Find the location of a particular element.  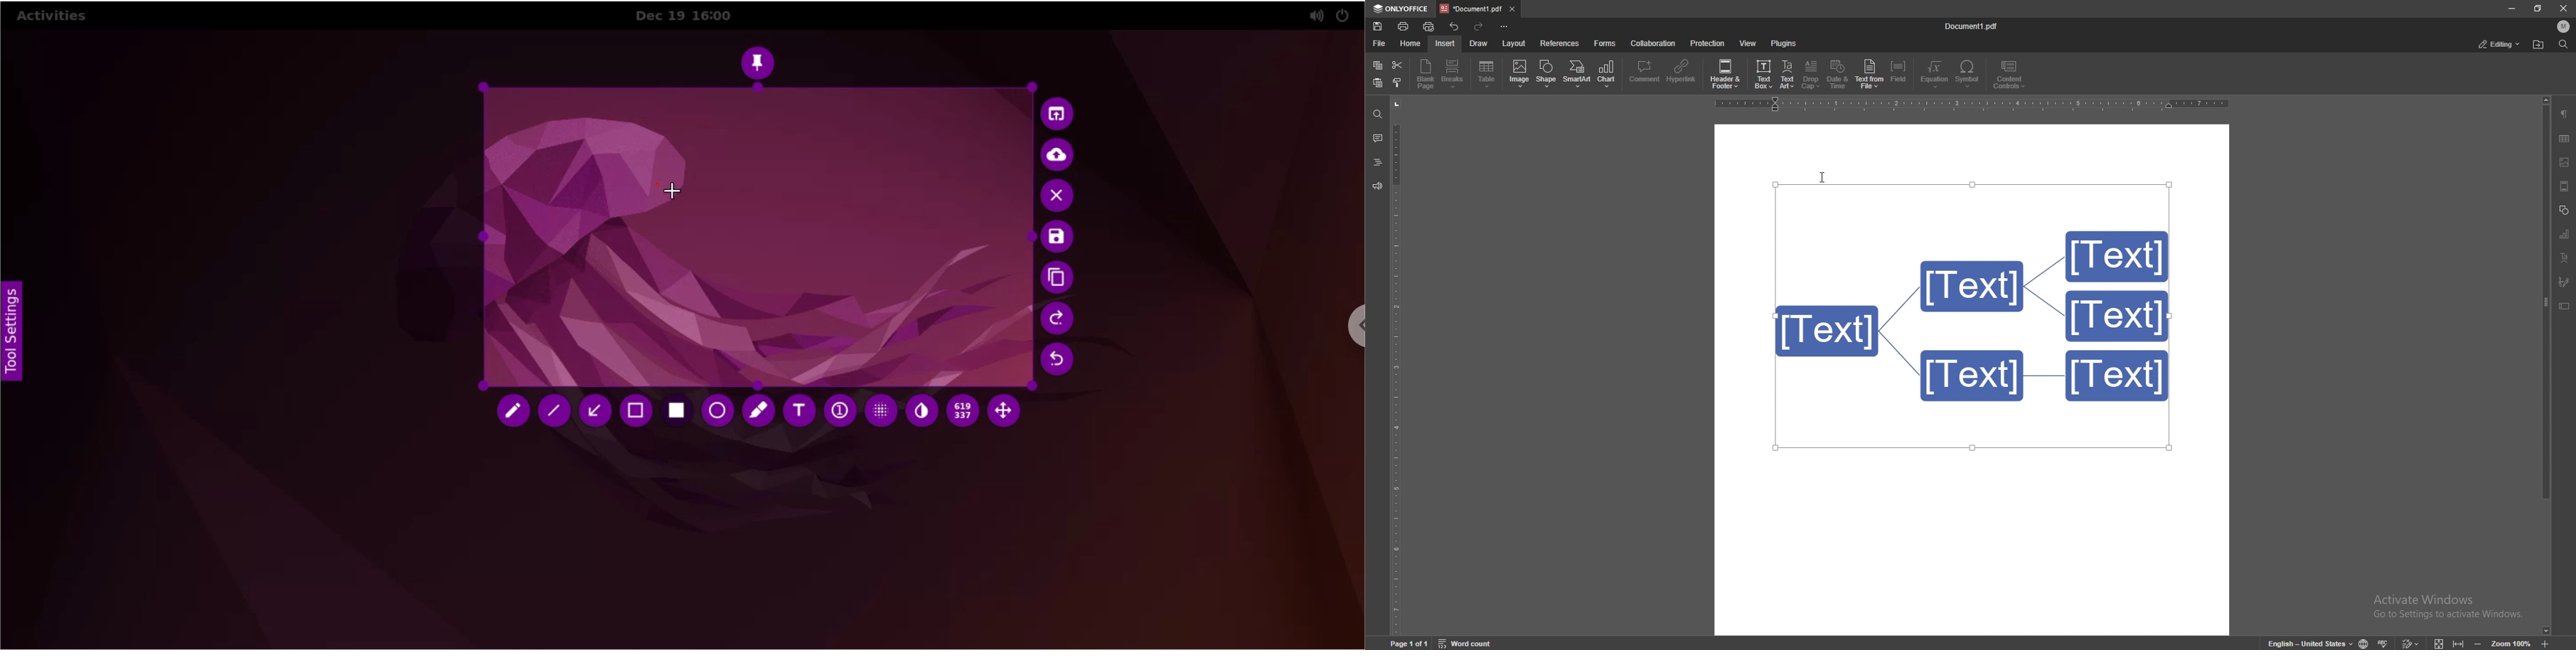

icon is located at coordinates (2459, 642).